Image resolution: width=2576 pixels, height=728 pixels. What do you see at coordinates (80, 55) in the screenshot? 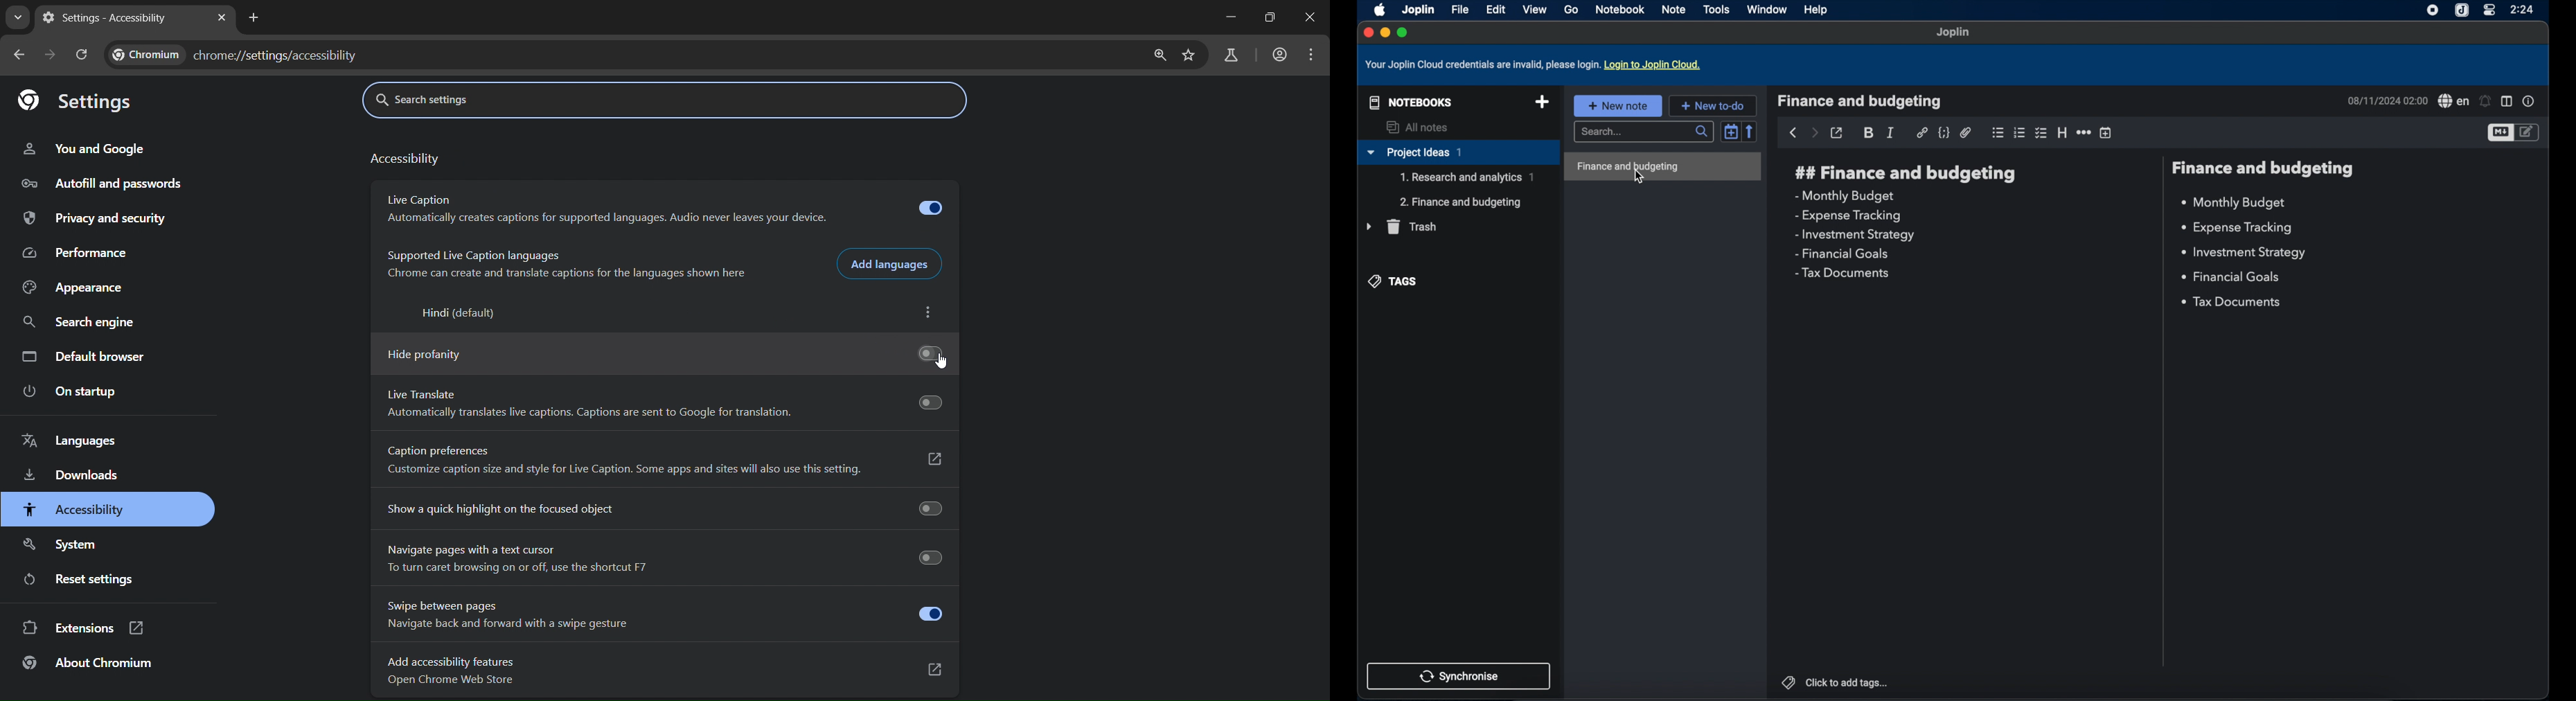
I see `reload page` at bounding box center [80, 55].